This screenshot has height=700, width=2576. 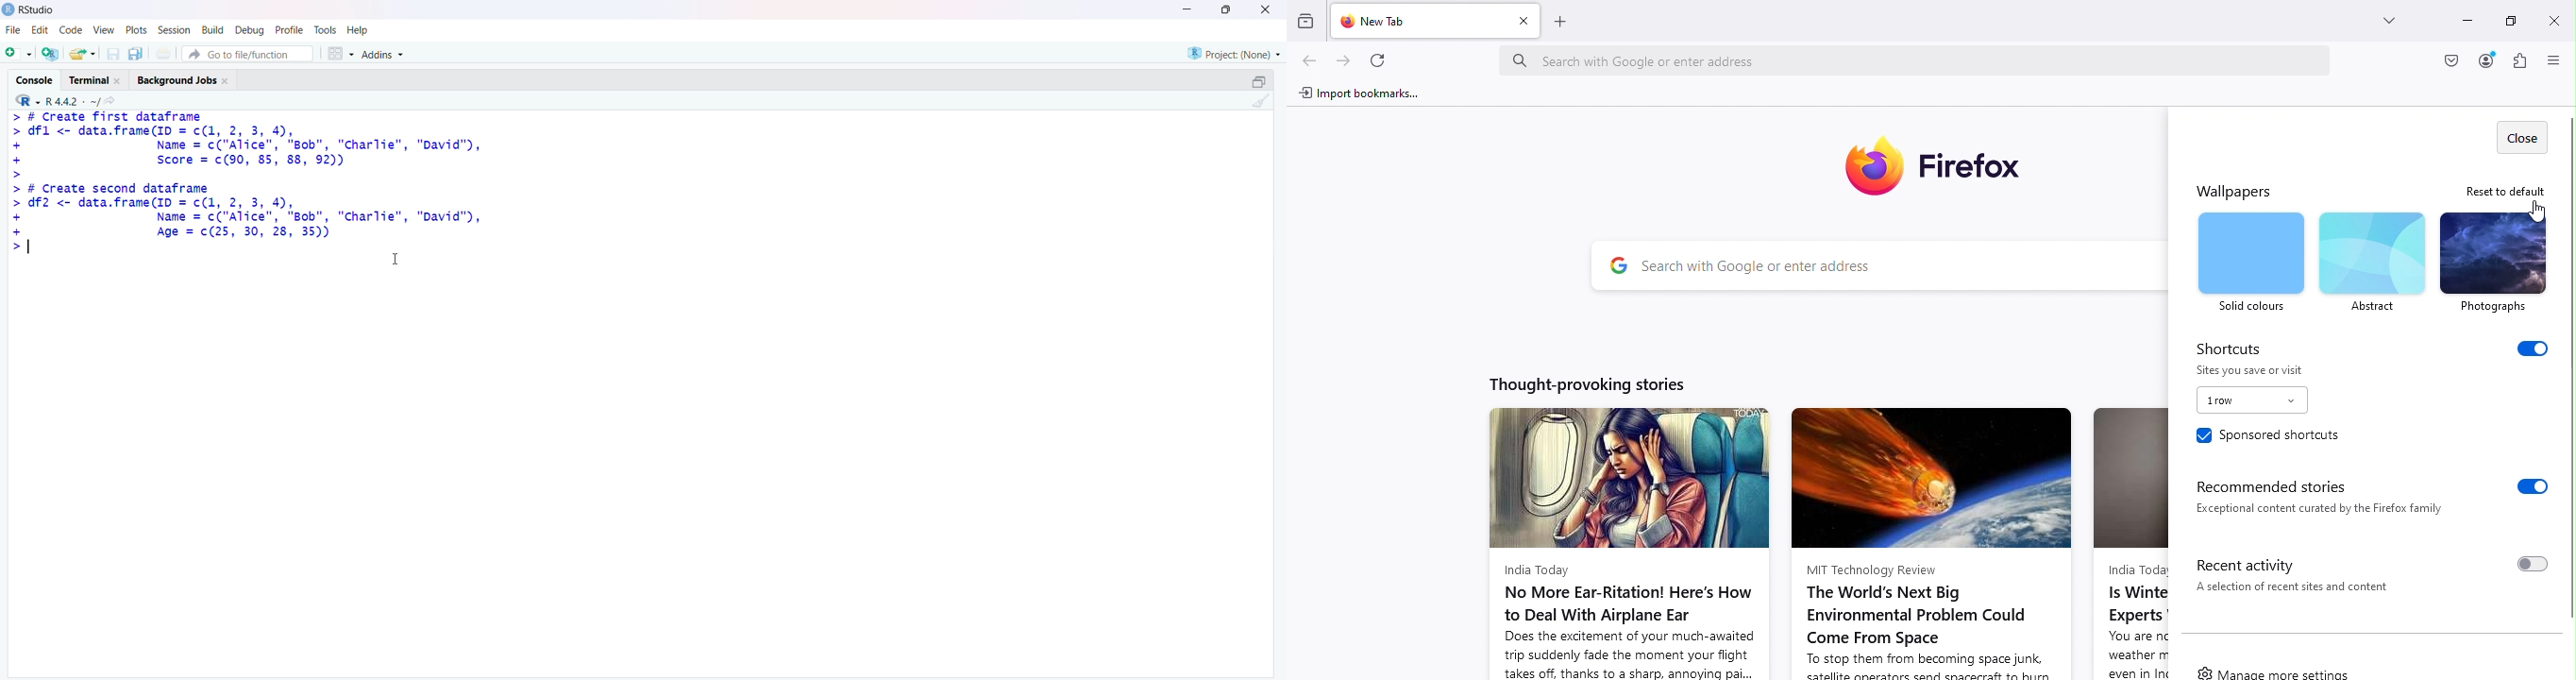 I want to click on New articles, so click(x=1936, y=533).